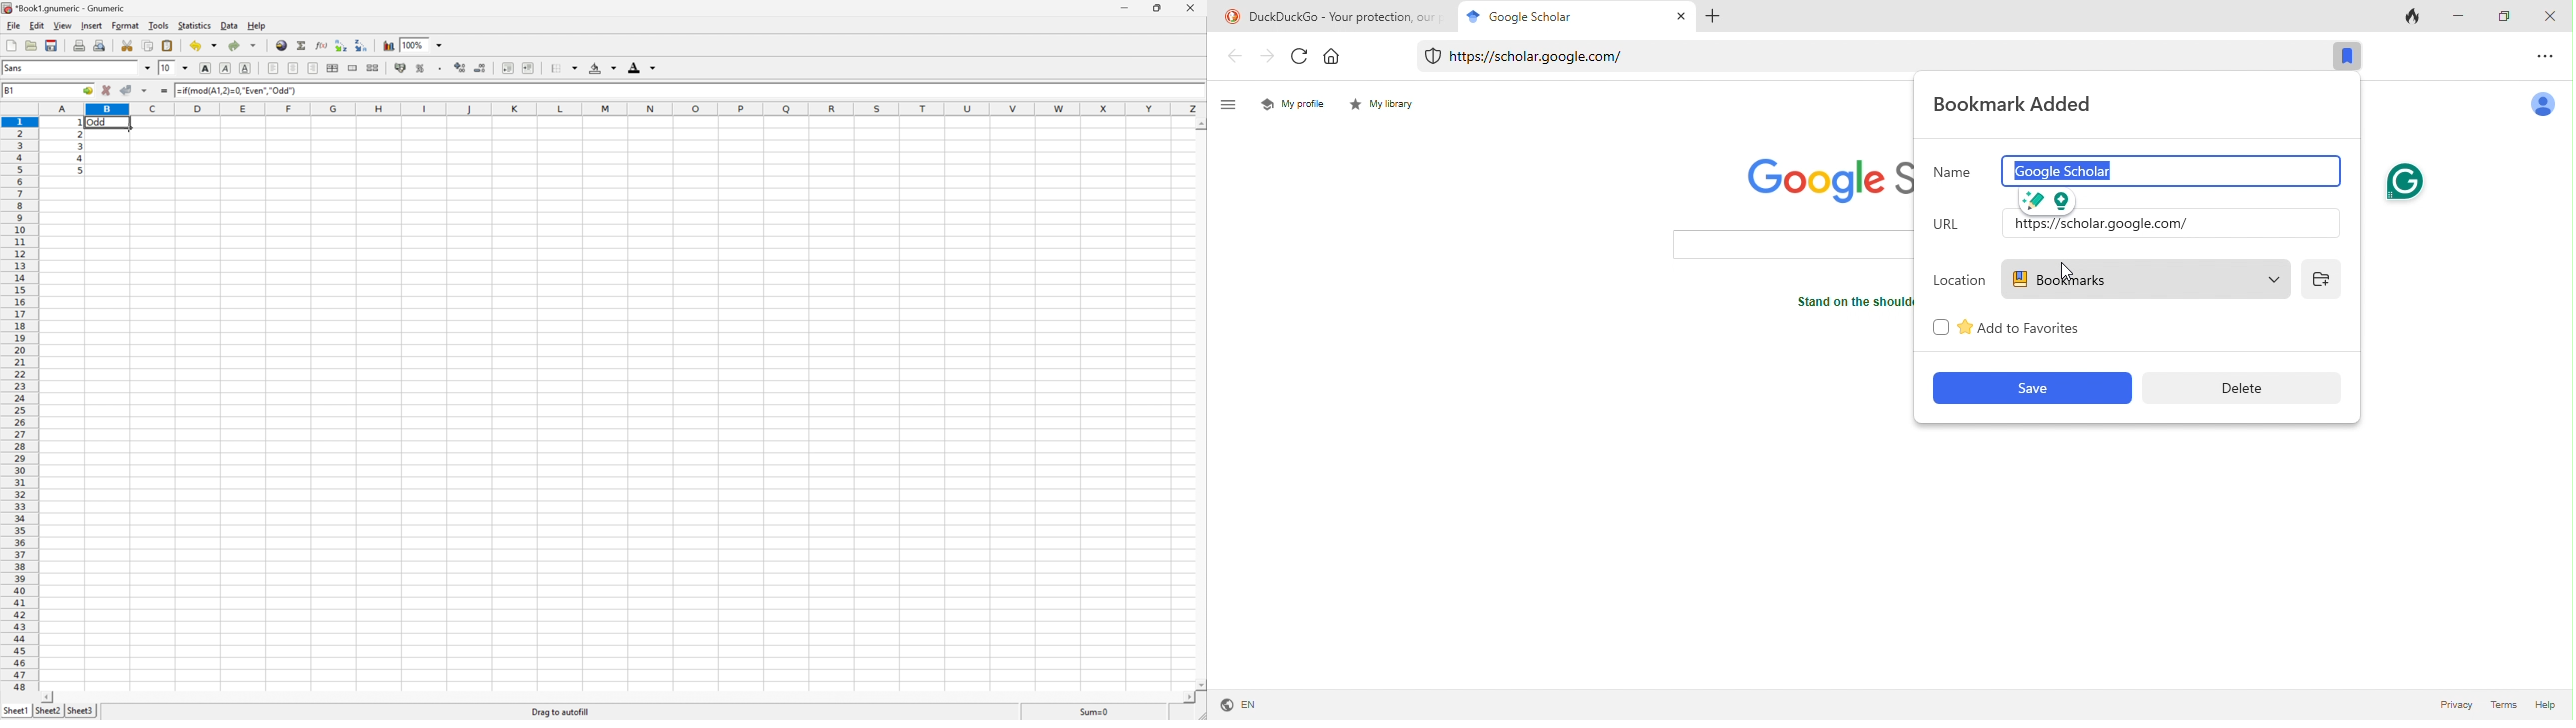 This screenshot has height=728, width=2576. I want to click on Increase indent, and align the contents to the left, so click(528, 67).